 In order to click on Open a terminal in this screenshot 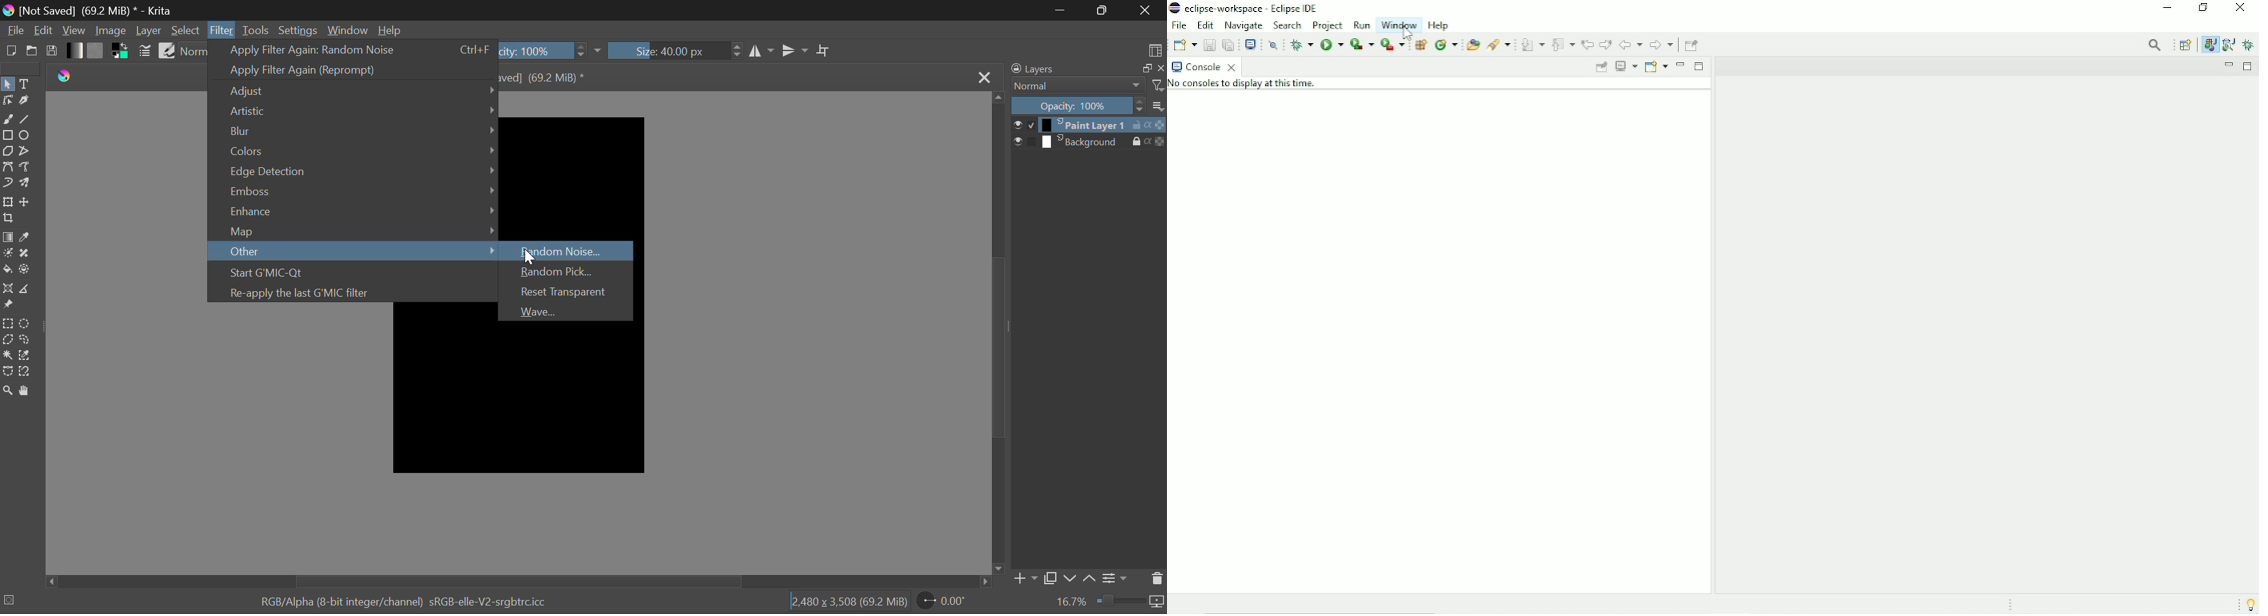, I will do `click(1250, 43)`.